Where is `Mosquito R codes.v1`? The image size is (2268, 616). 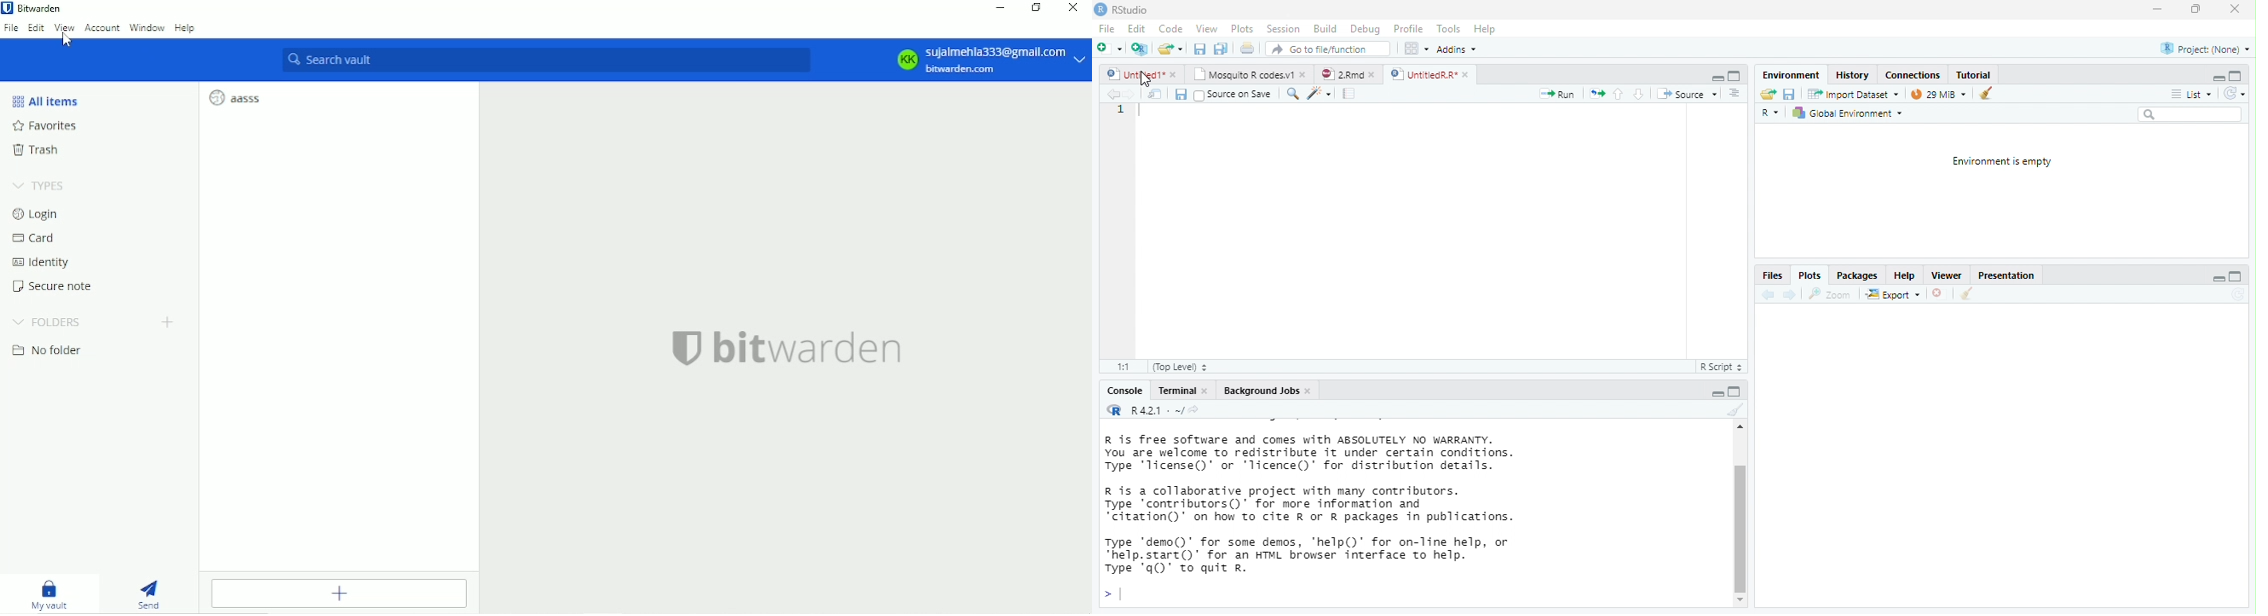 Mosquito R codes.v1 is located at coordinates (1246, 73).